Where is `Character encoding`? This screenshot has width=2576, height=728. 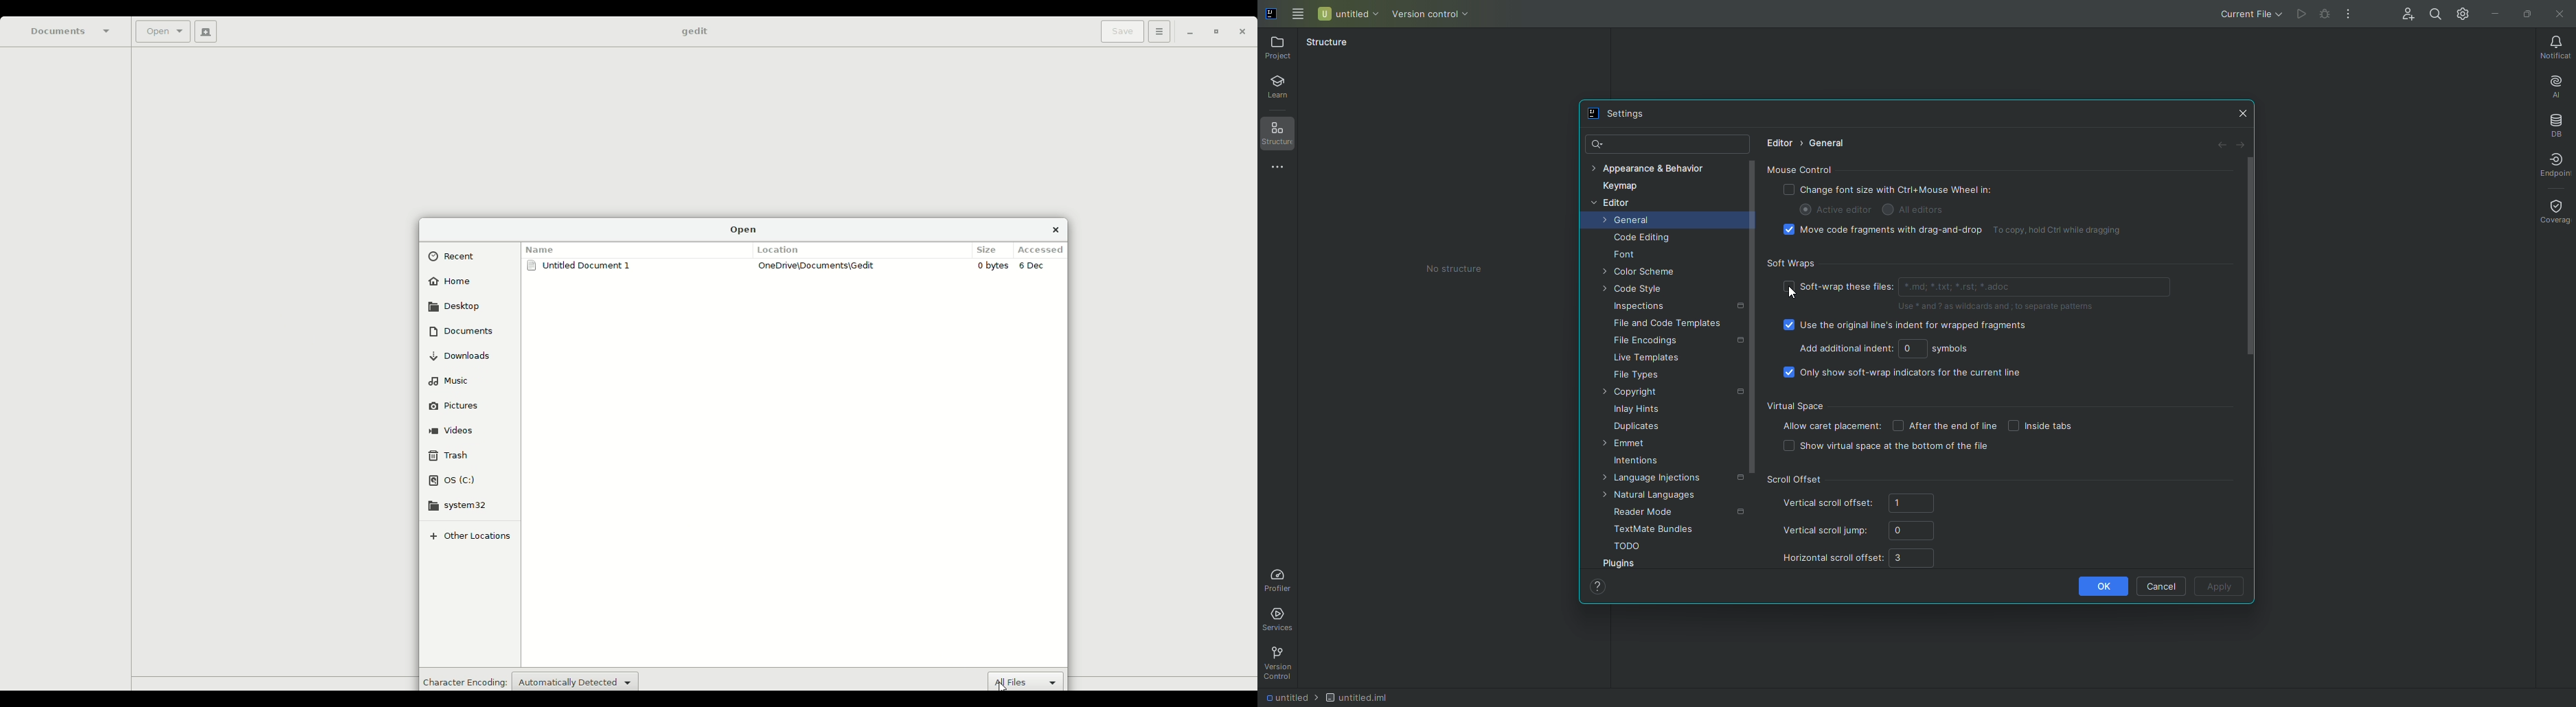 Character encoding is located at coordinates (463, 681).